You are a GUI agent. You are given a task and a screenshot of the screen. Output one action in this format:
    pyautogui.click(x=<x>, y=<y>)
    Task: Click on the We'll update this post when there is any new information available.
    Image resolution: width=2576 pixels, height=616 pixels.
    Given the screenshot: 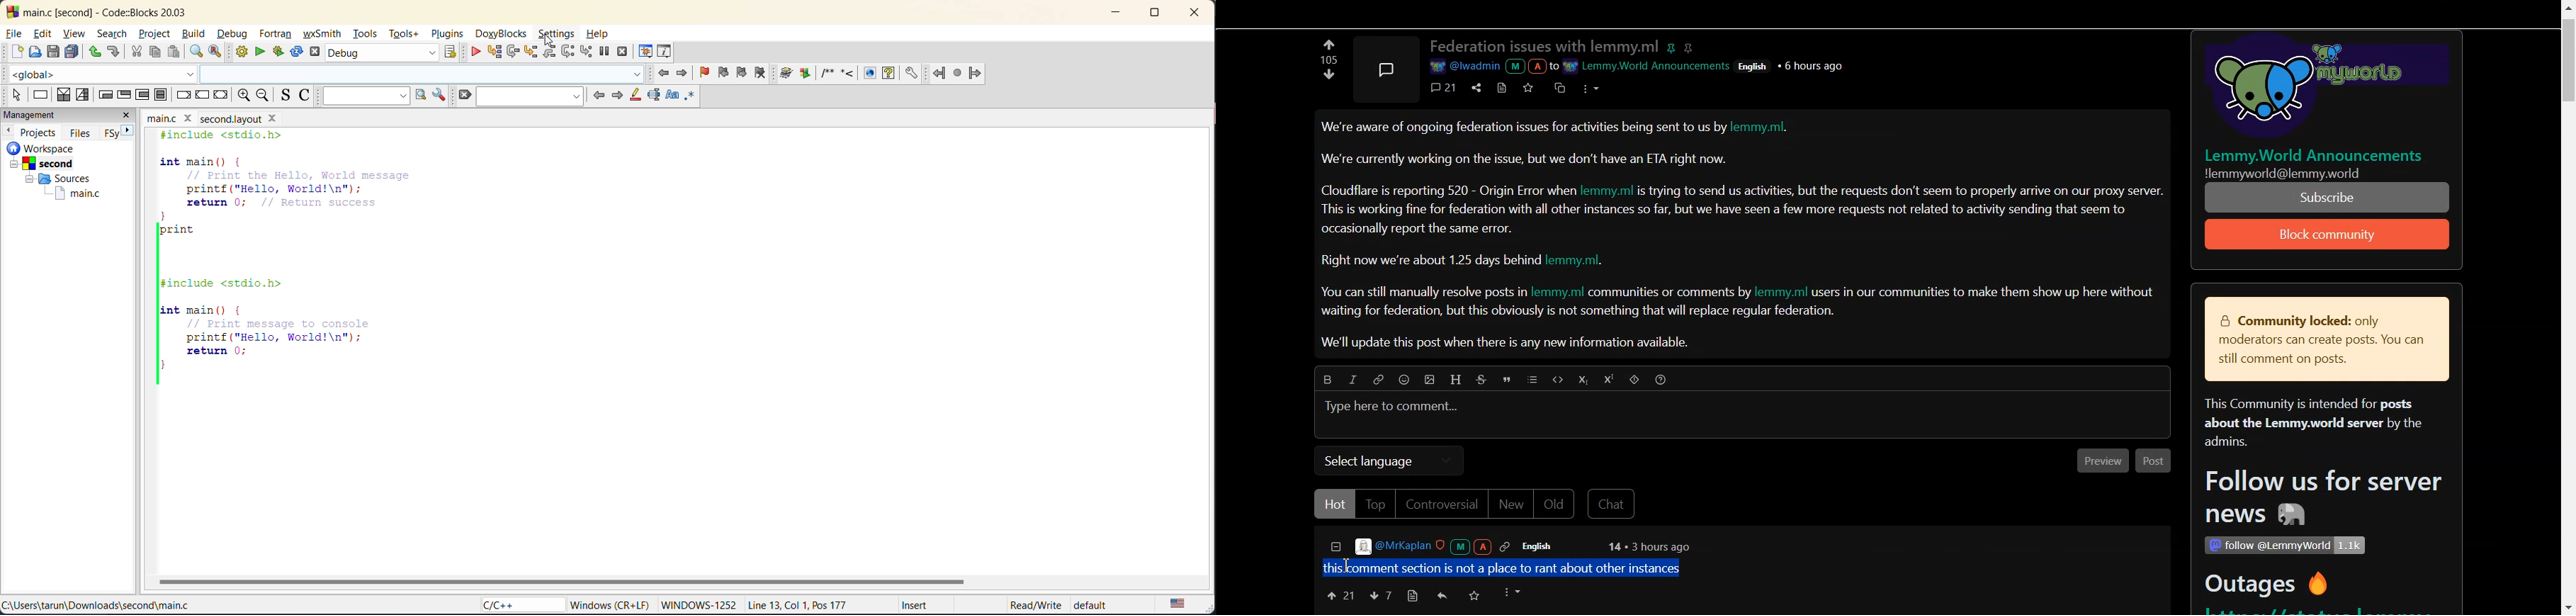 What is the action you would take?
    pyautogui.click(x=1508, y=343)
    